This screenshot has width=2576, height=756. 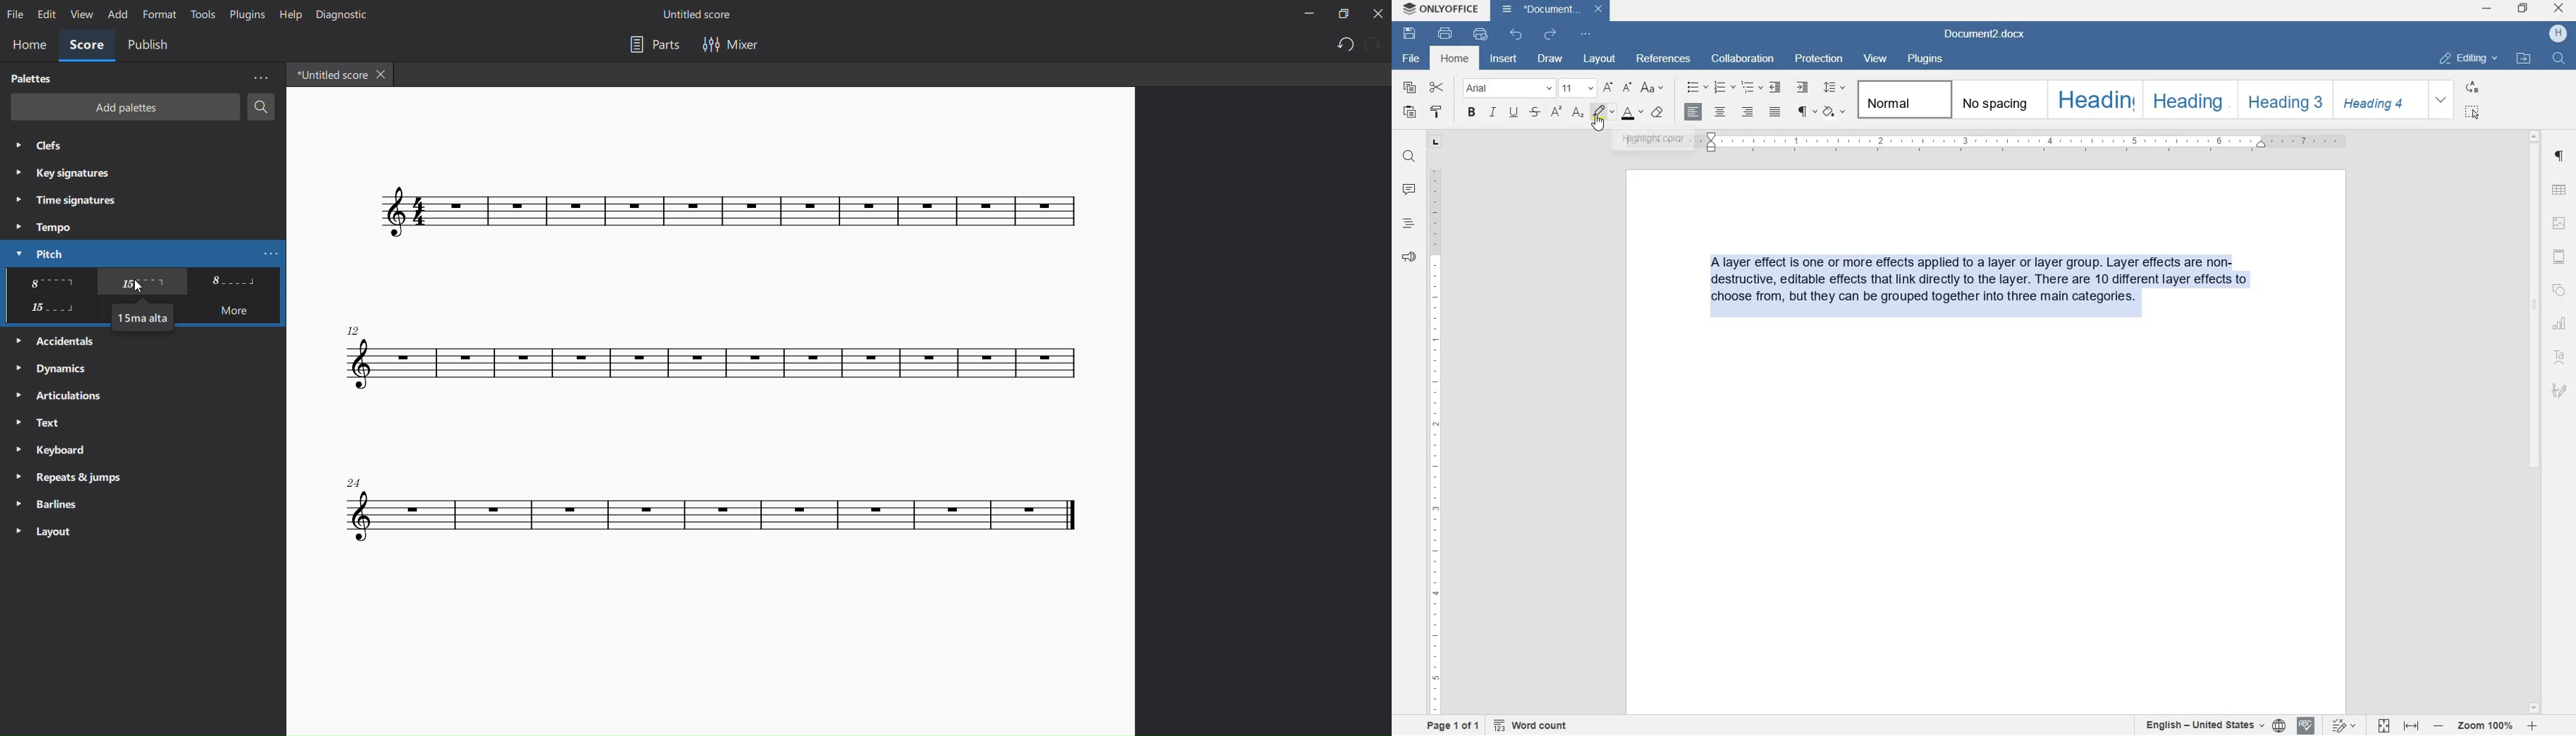 I want to click on PAGE 1 OF 1, so click(x=1454, y=726).